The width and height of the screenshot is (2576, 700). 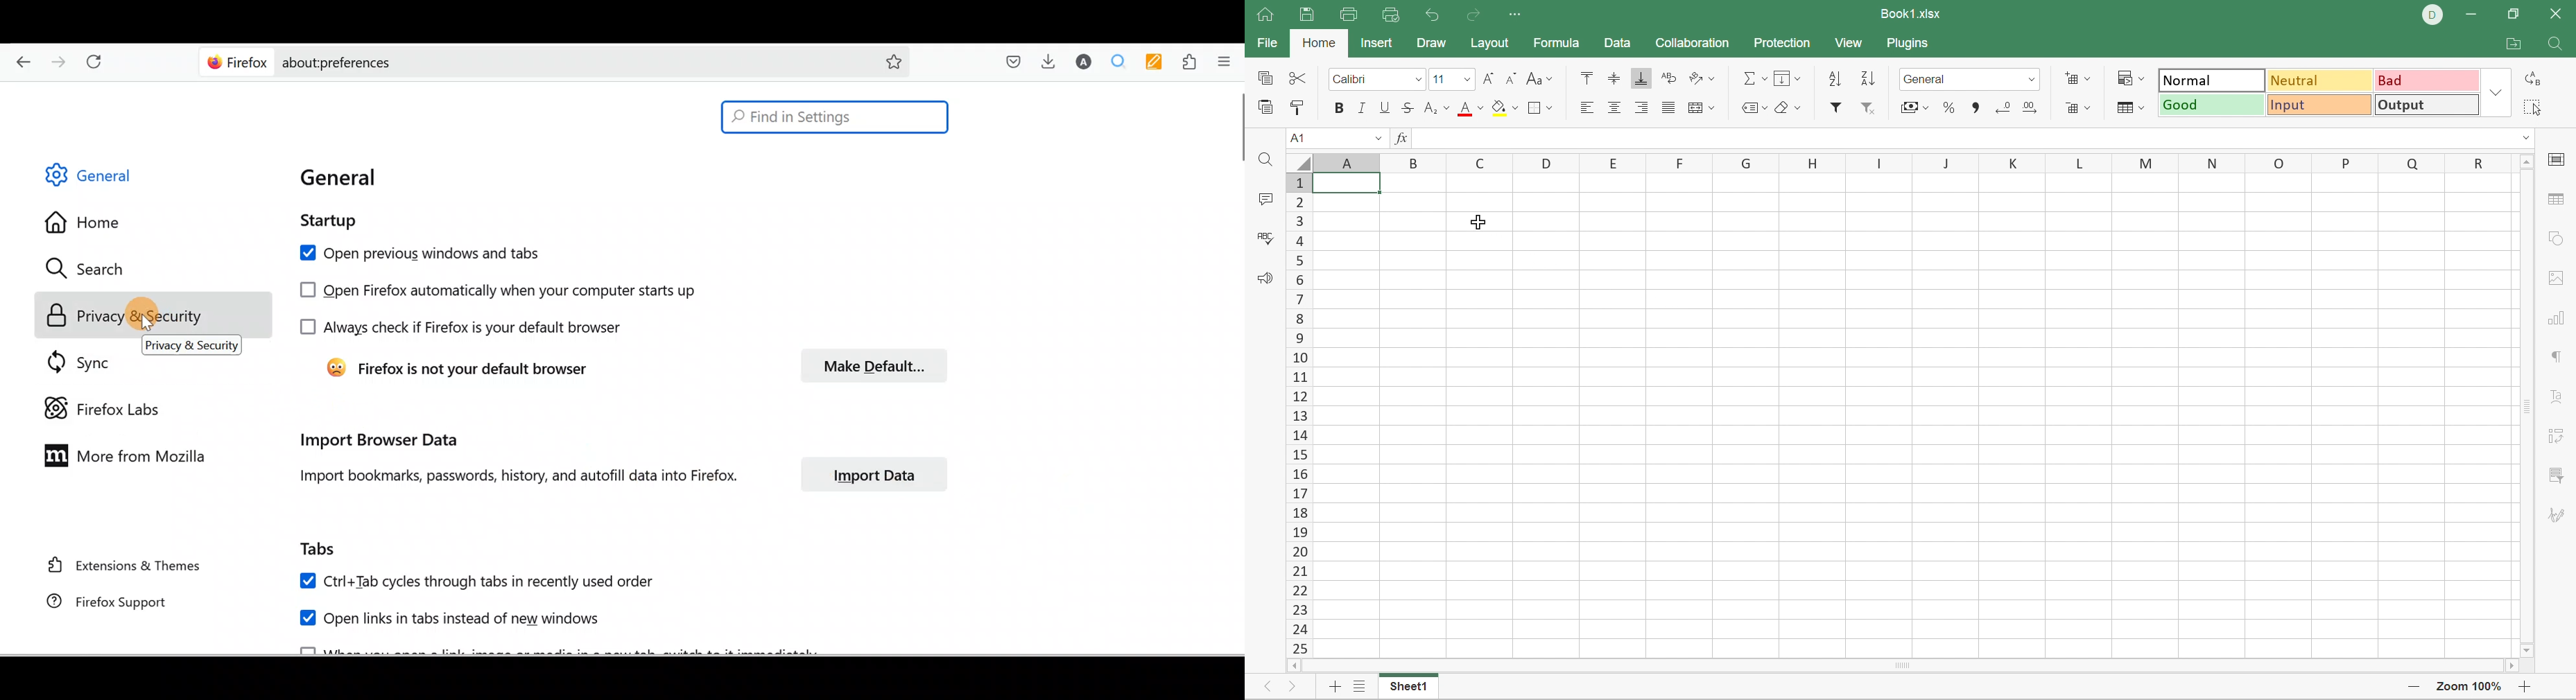 I want to click on Protection, so click(x=1779, y=44).